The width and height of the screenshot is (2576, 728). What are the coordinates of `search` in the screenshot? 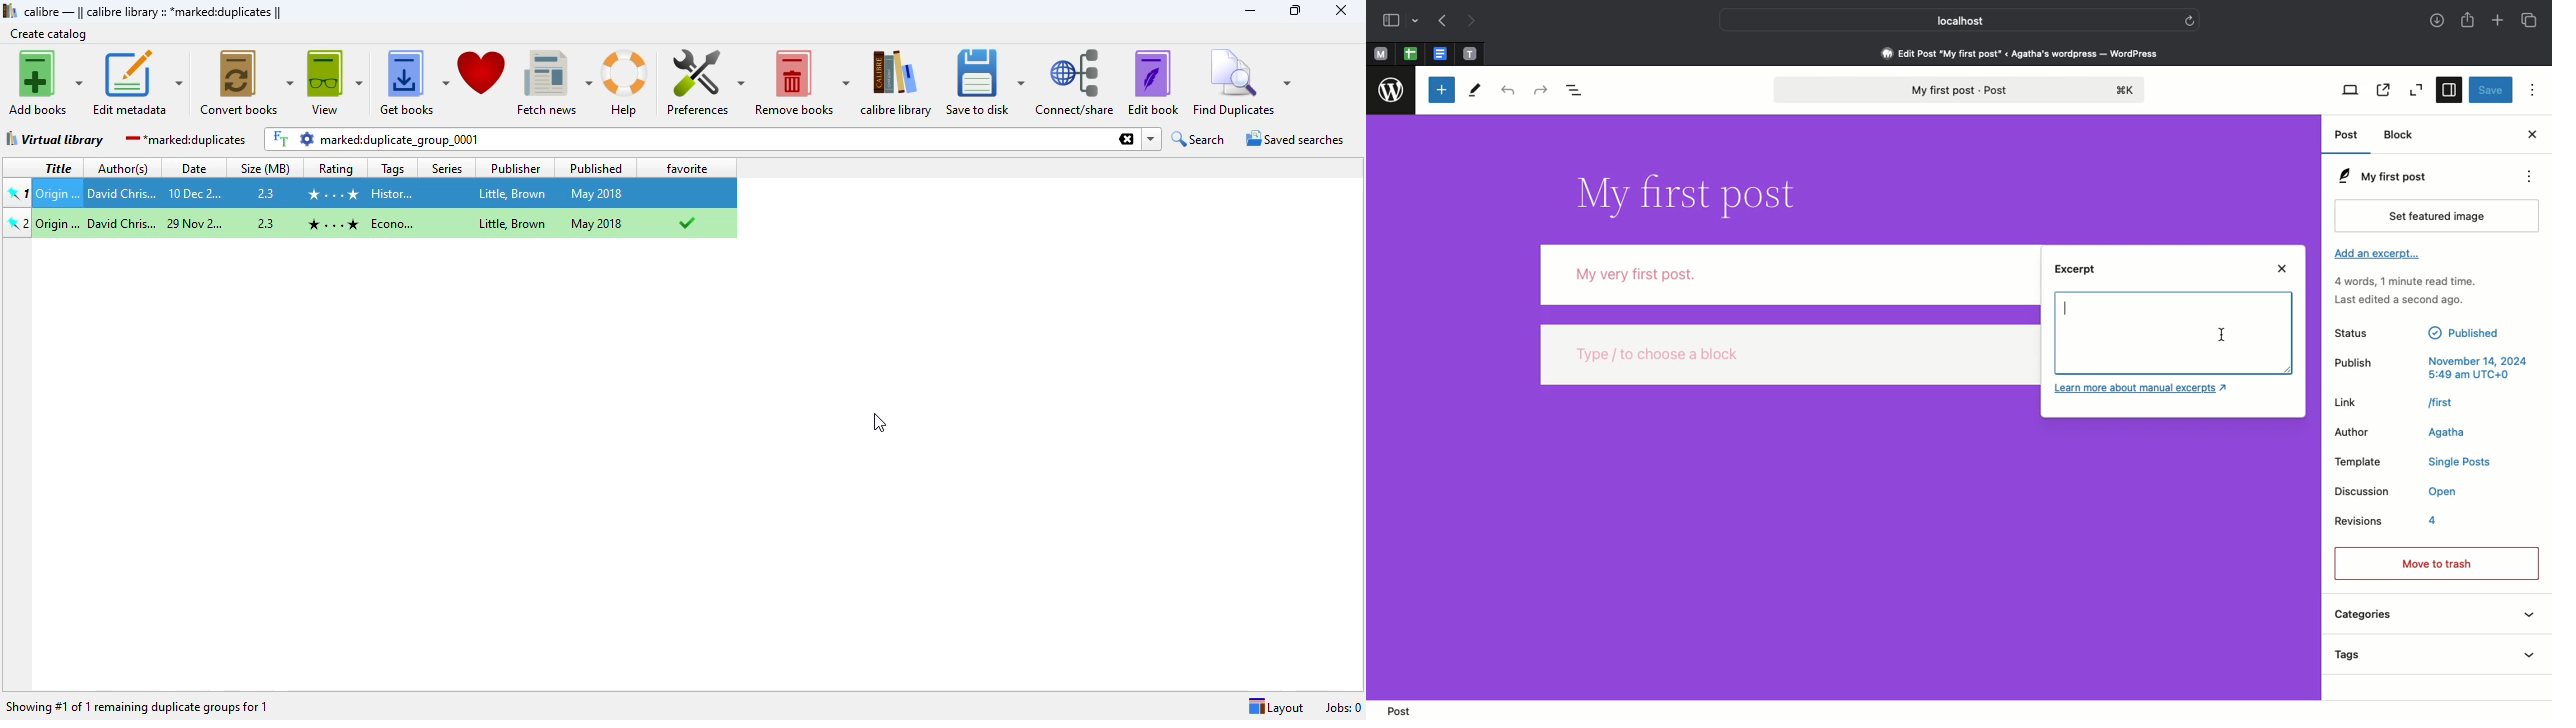 It's located at (1198, 139).